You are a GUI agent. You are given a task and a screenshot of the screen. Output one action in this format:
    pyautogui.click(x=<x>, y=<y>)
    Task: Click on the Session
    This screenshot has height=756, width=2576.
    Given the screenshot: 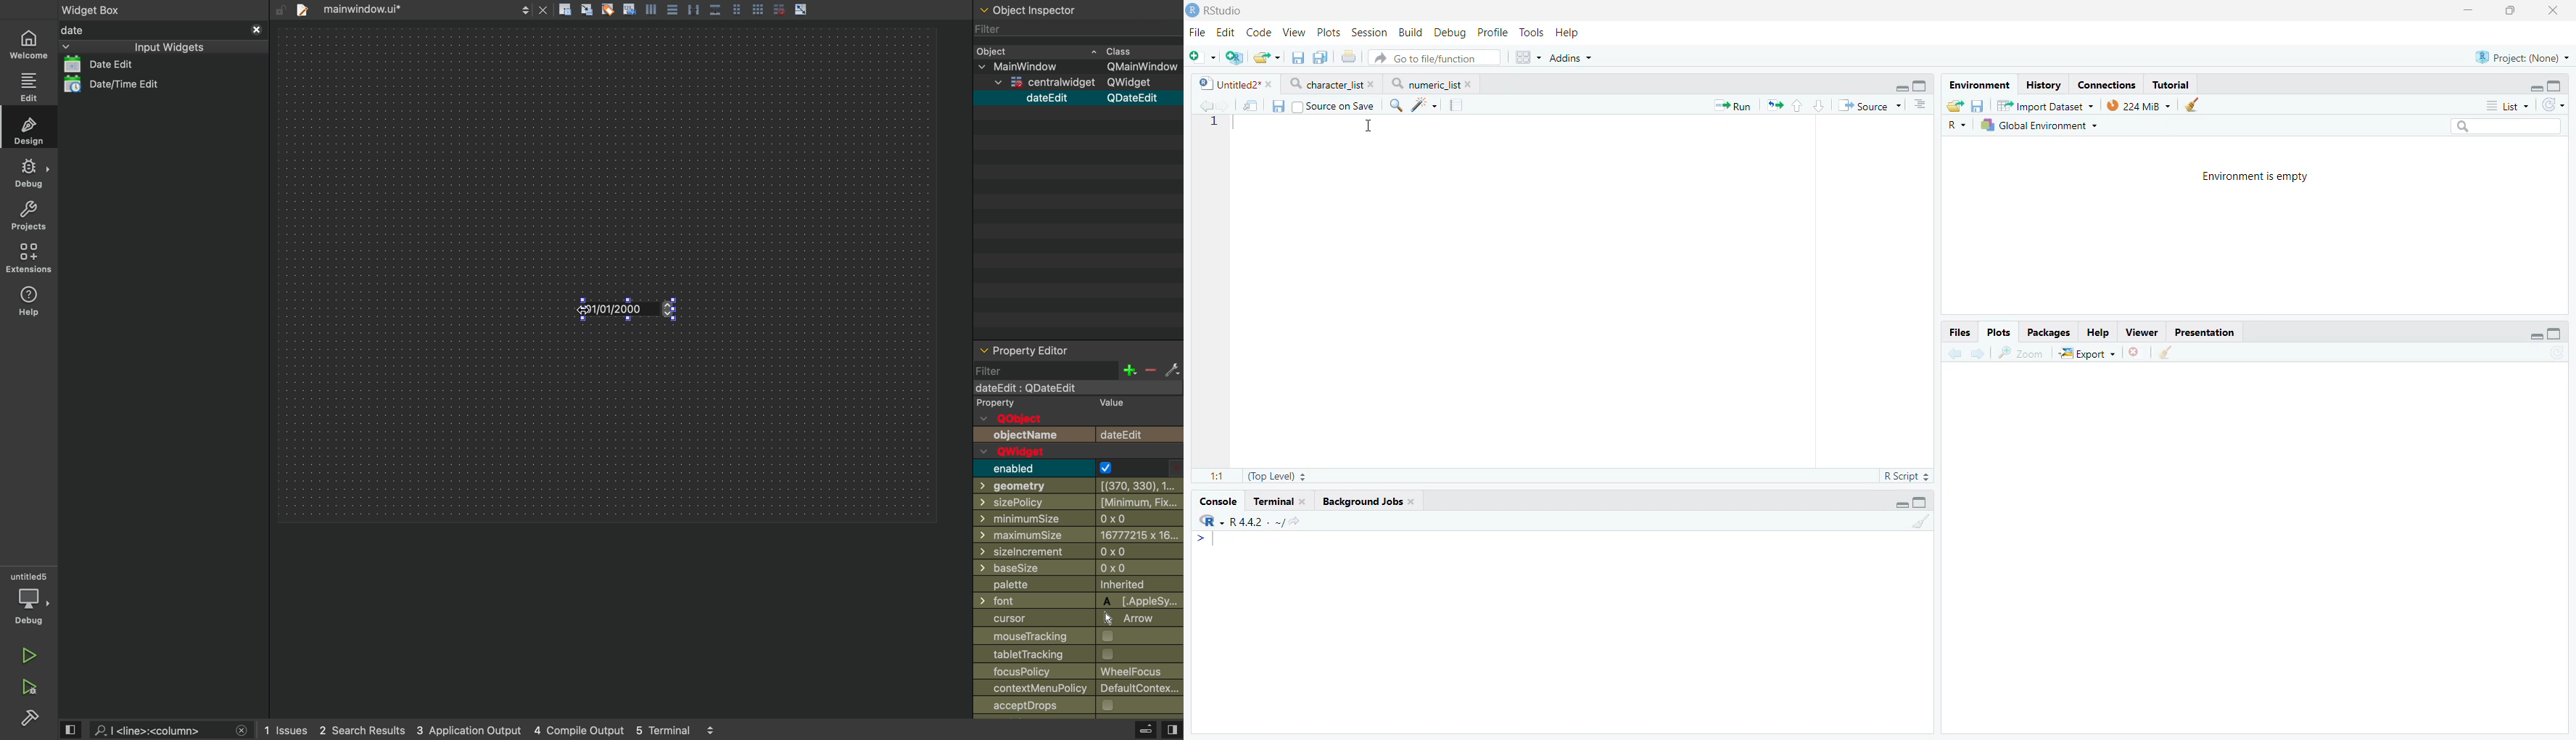 What is the action you would take?
    pyautogui.click(x=1371, y=32)
    